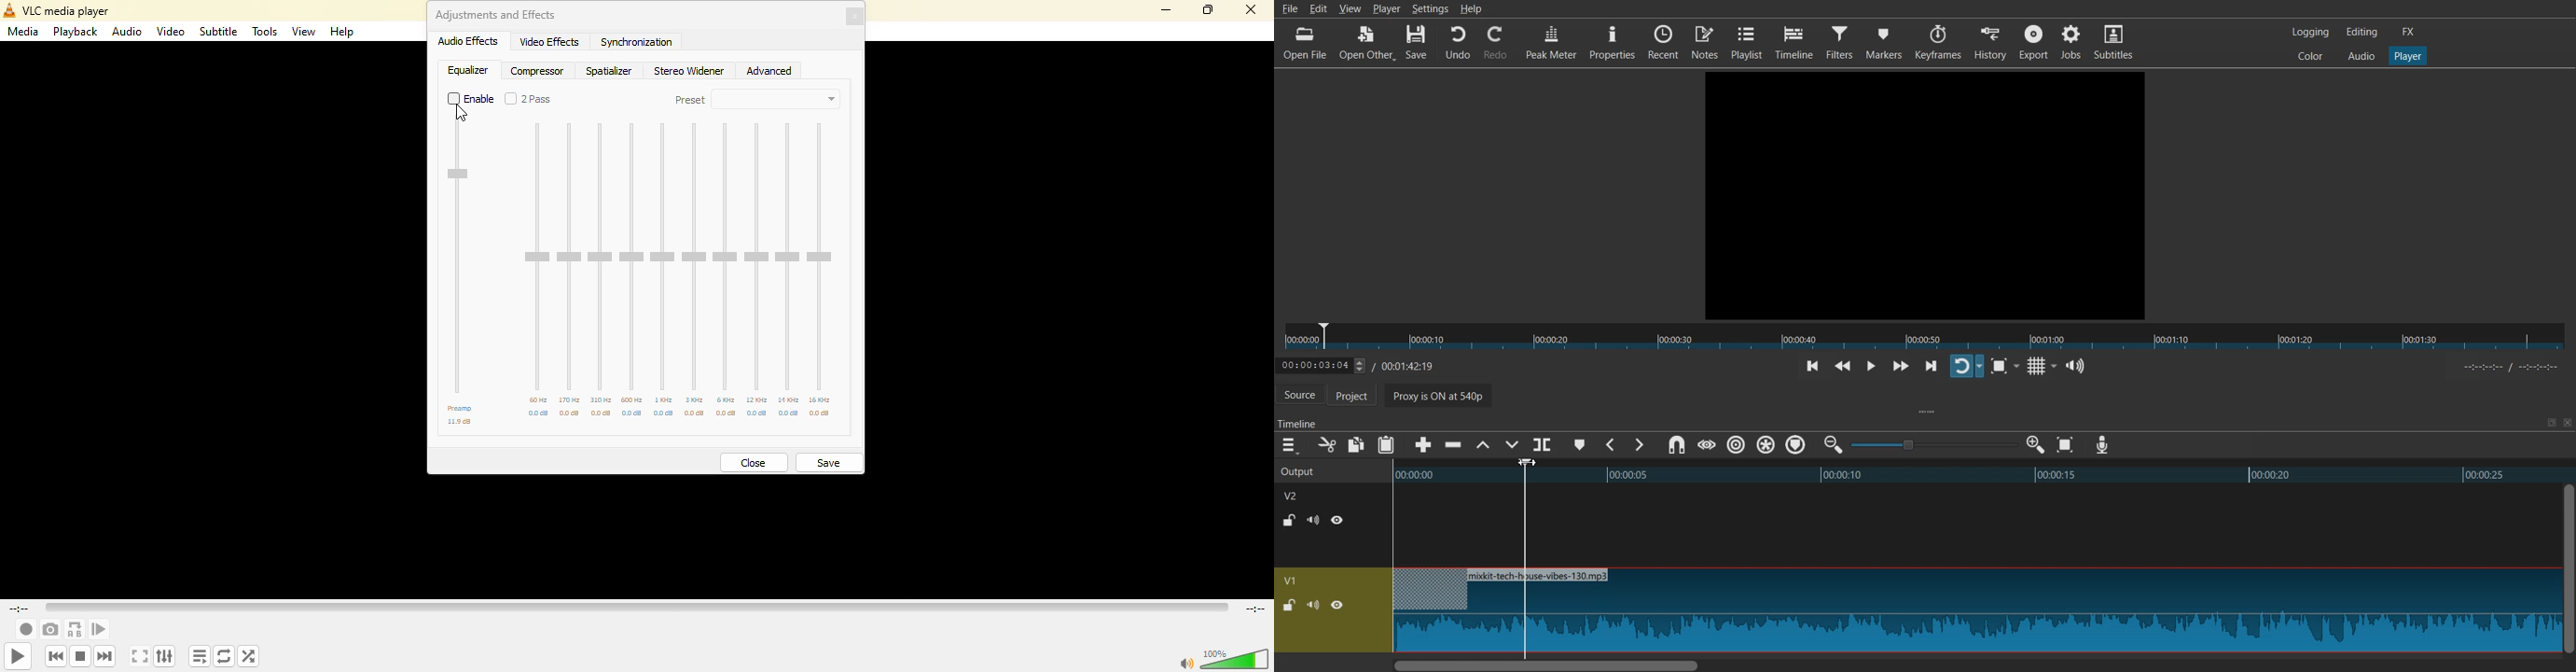 The height and width of the screenshot is (672, 2576). I want to click on Zoom timeline out, so click(1834, 444).